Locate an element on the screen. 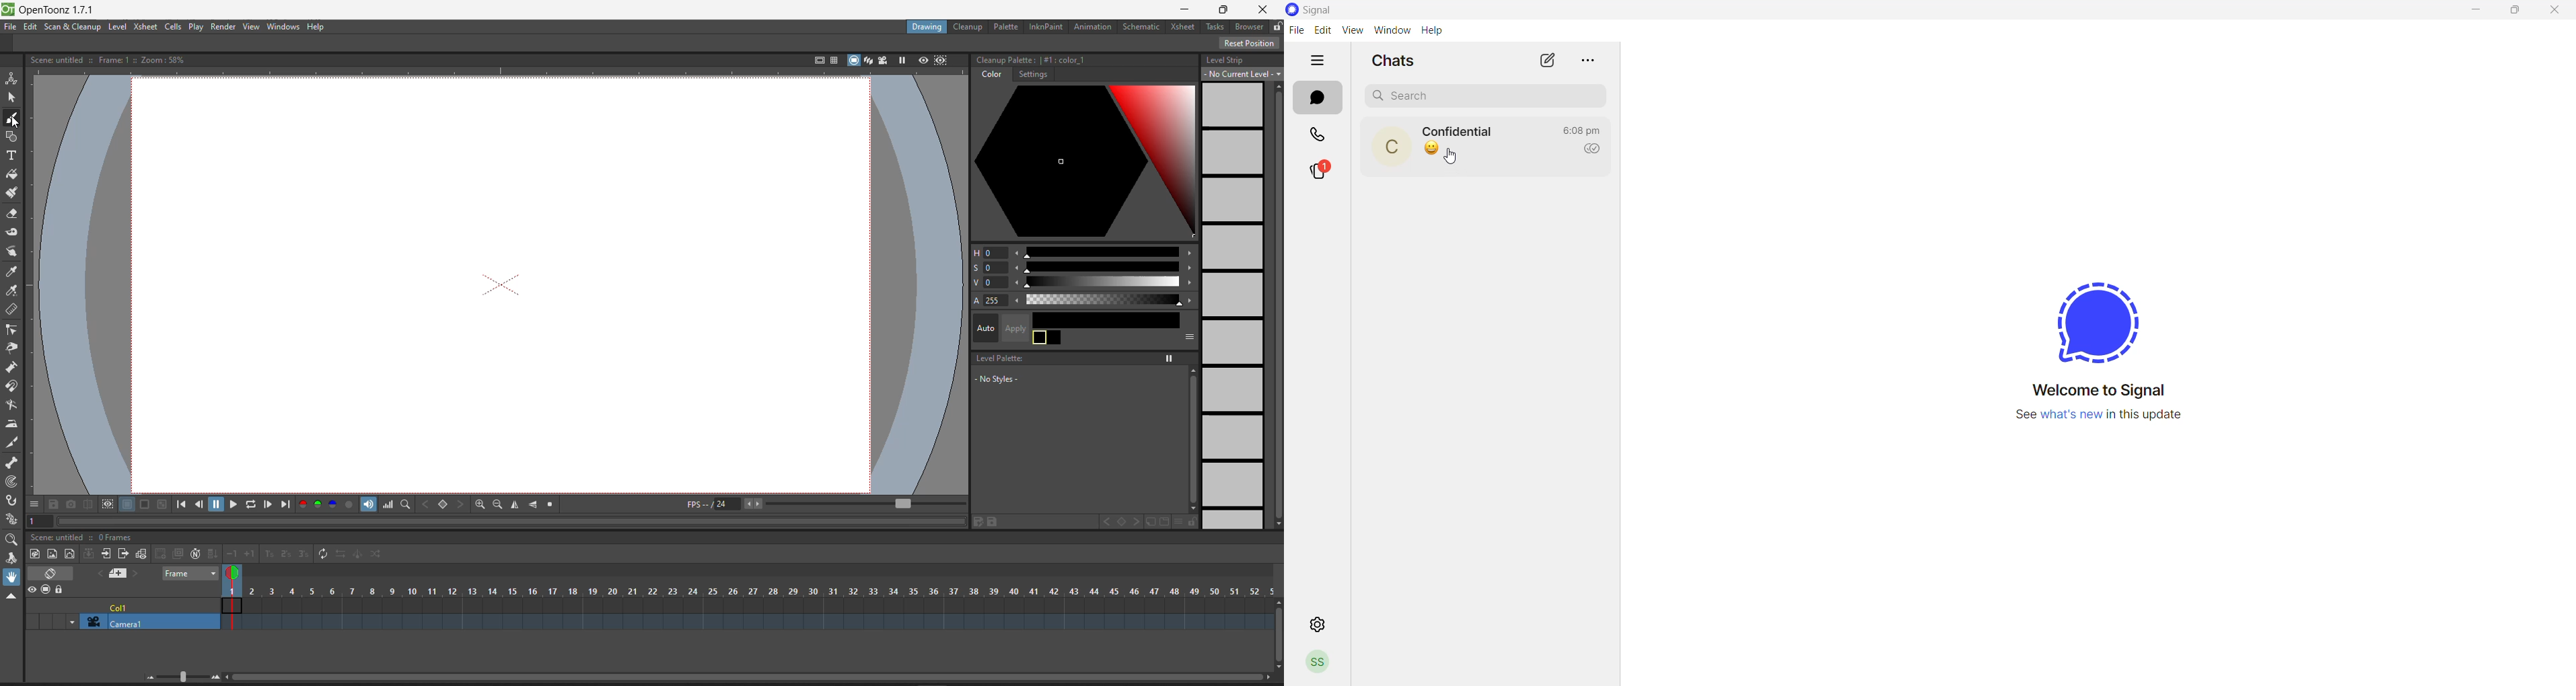 The height and width of the screenshot is (700, 2576). frames per second is located at coordinates (714, 503).